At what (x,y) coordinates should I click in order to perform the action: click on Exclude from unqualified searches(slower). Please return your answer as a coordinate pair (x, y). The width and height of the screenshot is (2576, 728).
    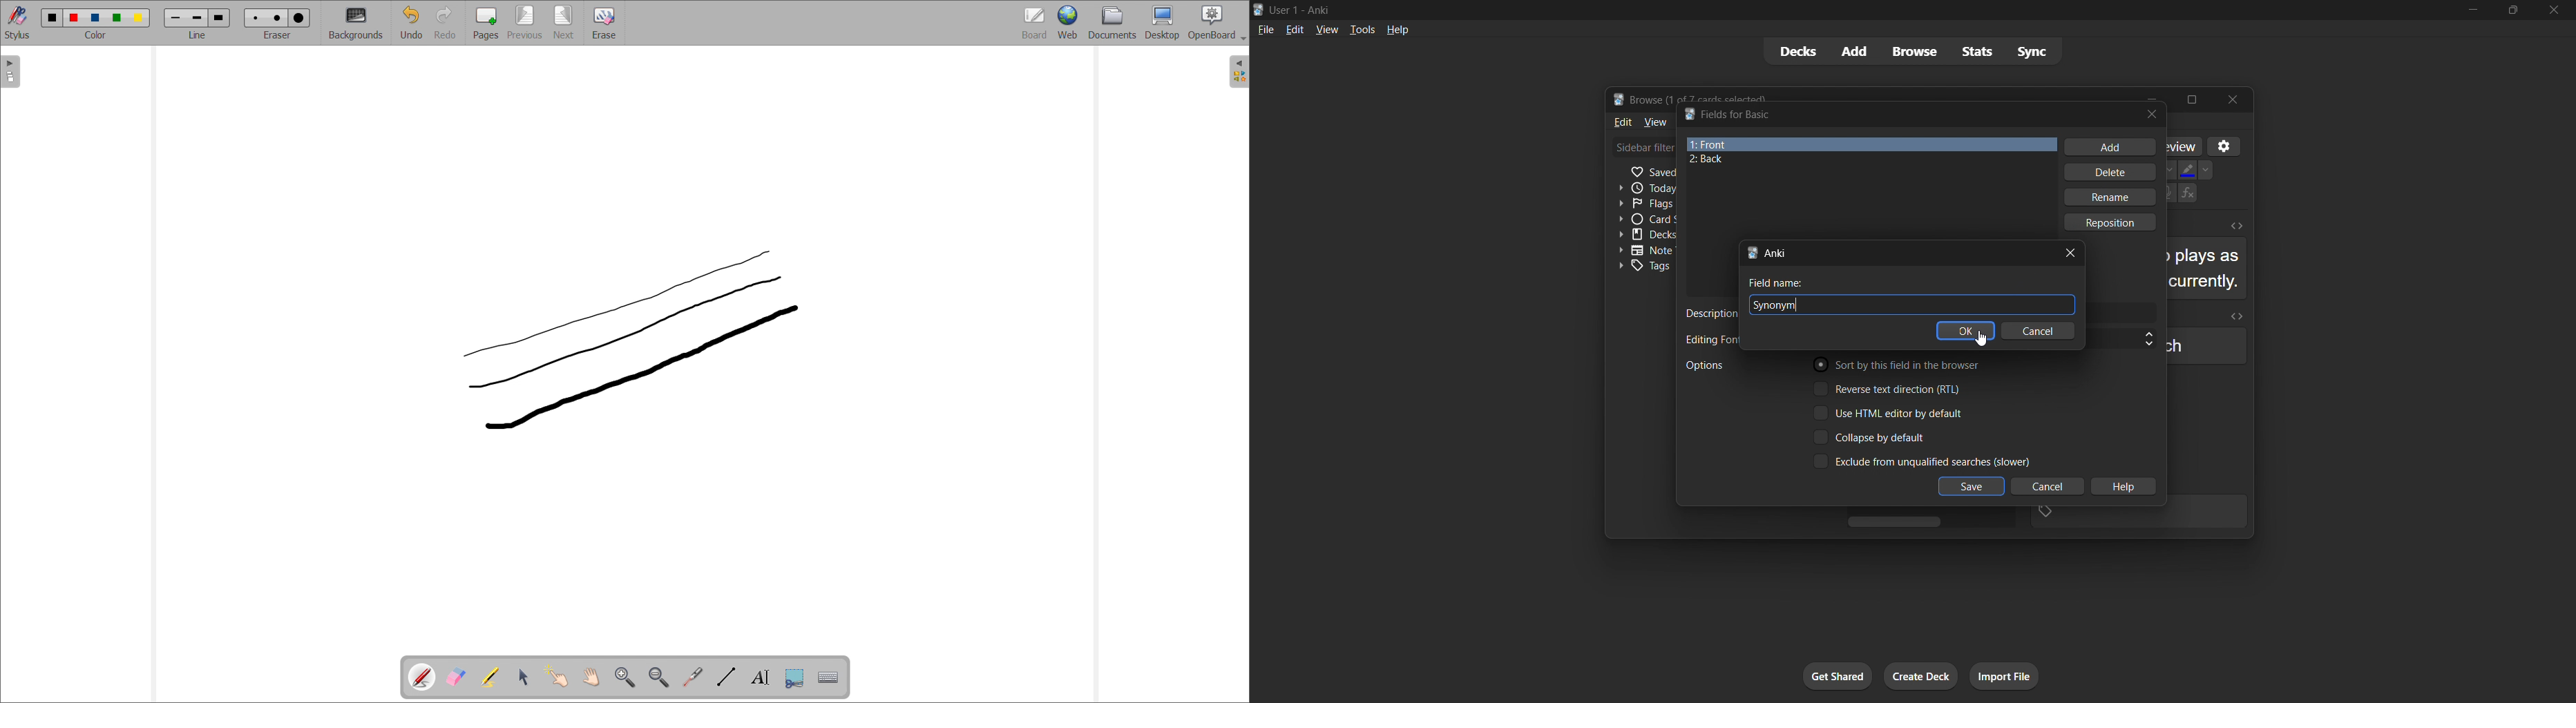
    Looking at the image, I should click on (1918, 462).